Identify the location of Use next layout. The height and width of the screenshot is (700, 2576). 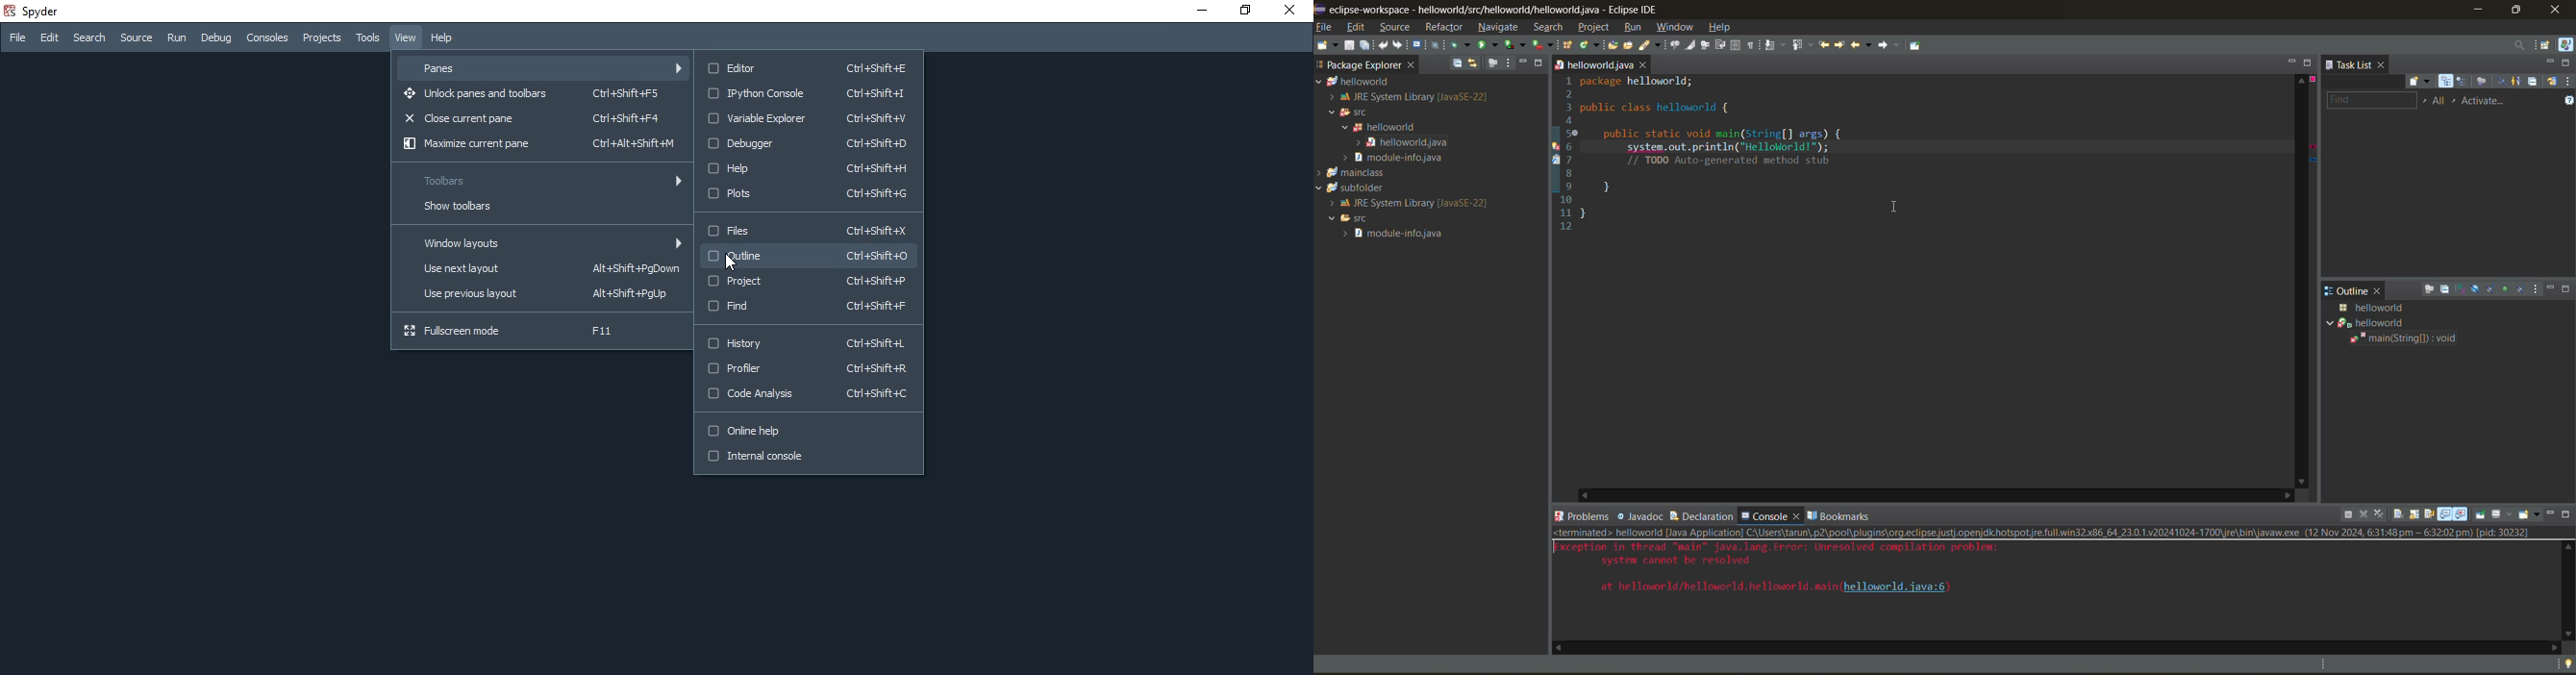
(538, 270).